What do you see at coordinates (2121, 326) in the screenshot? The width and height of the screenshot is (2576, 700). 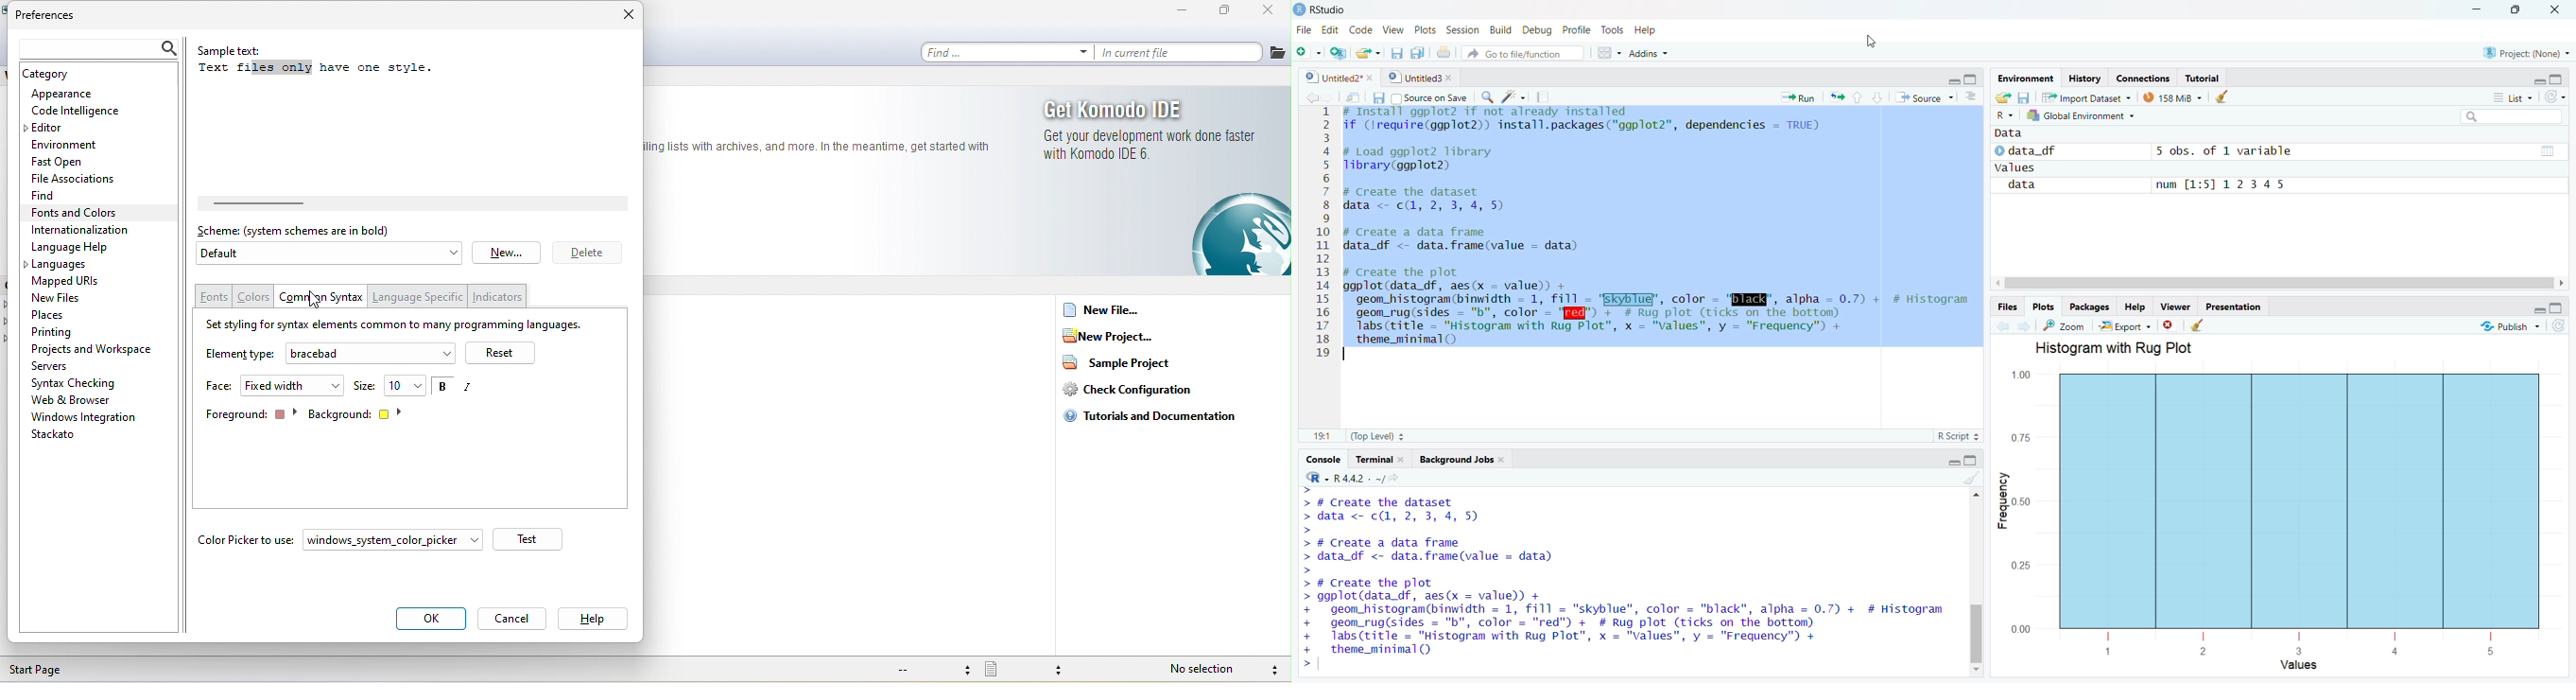 I see `Export ` at bounding box center [2121, 326].